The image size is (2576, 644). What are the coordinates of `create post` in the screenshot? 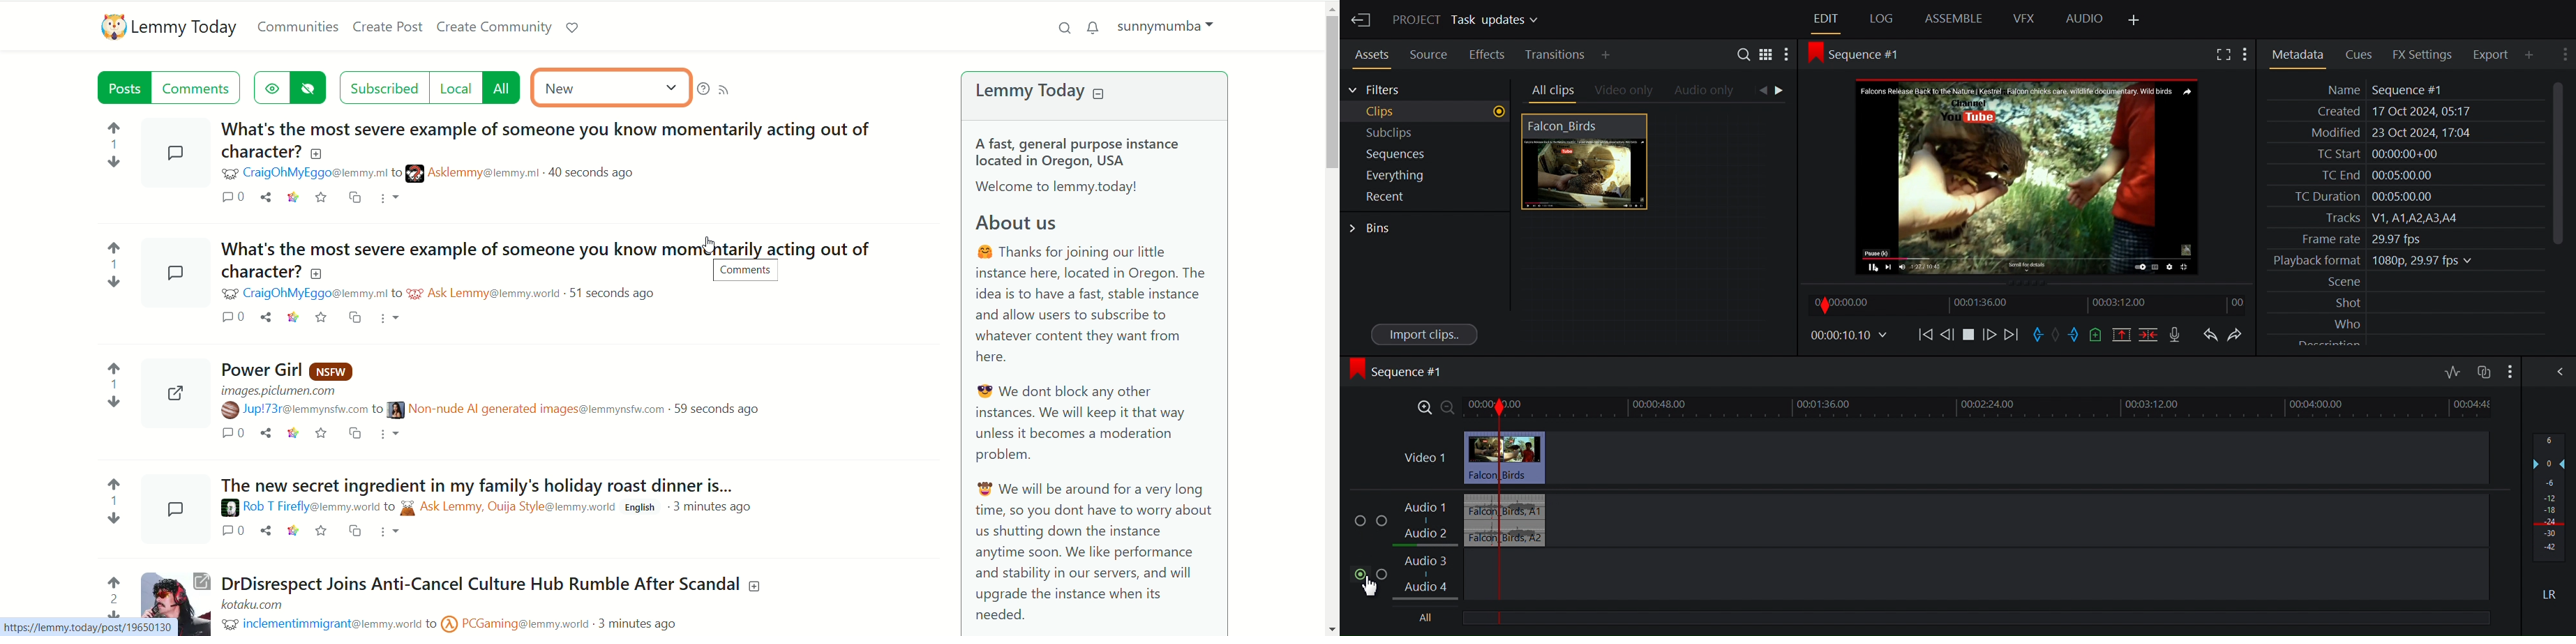 It's located at (390, 29).